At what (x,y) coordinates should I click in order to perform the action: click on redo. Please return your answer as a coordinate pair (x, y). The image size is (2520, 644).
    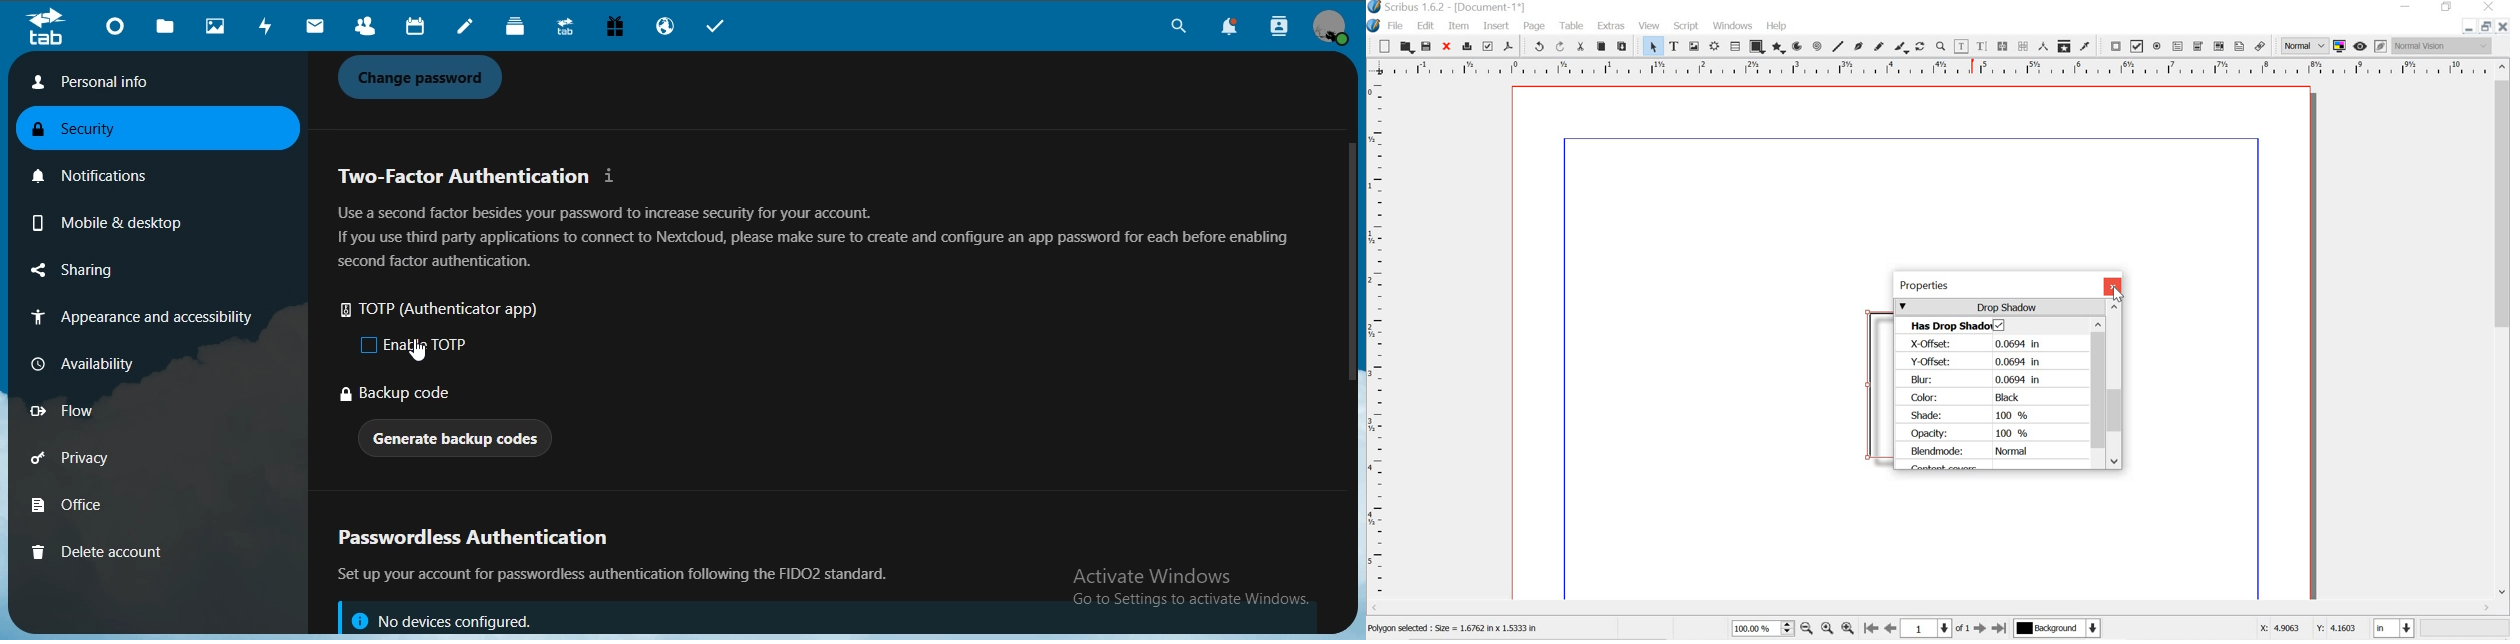
    Looking at the image, I should click on (1560, 46).